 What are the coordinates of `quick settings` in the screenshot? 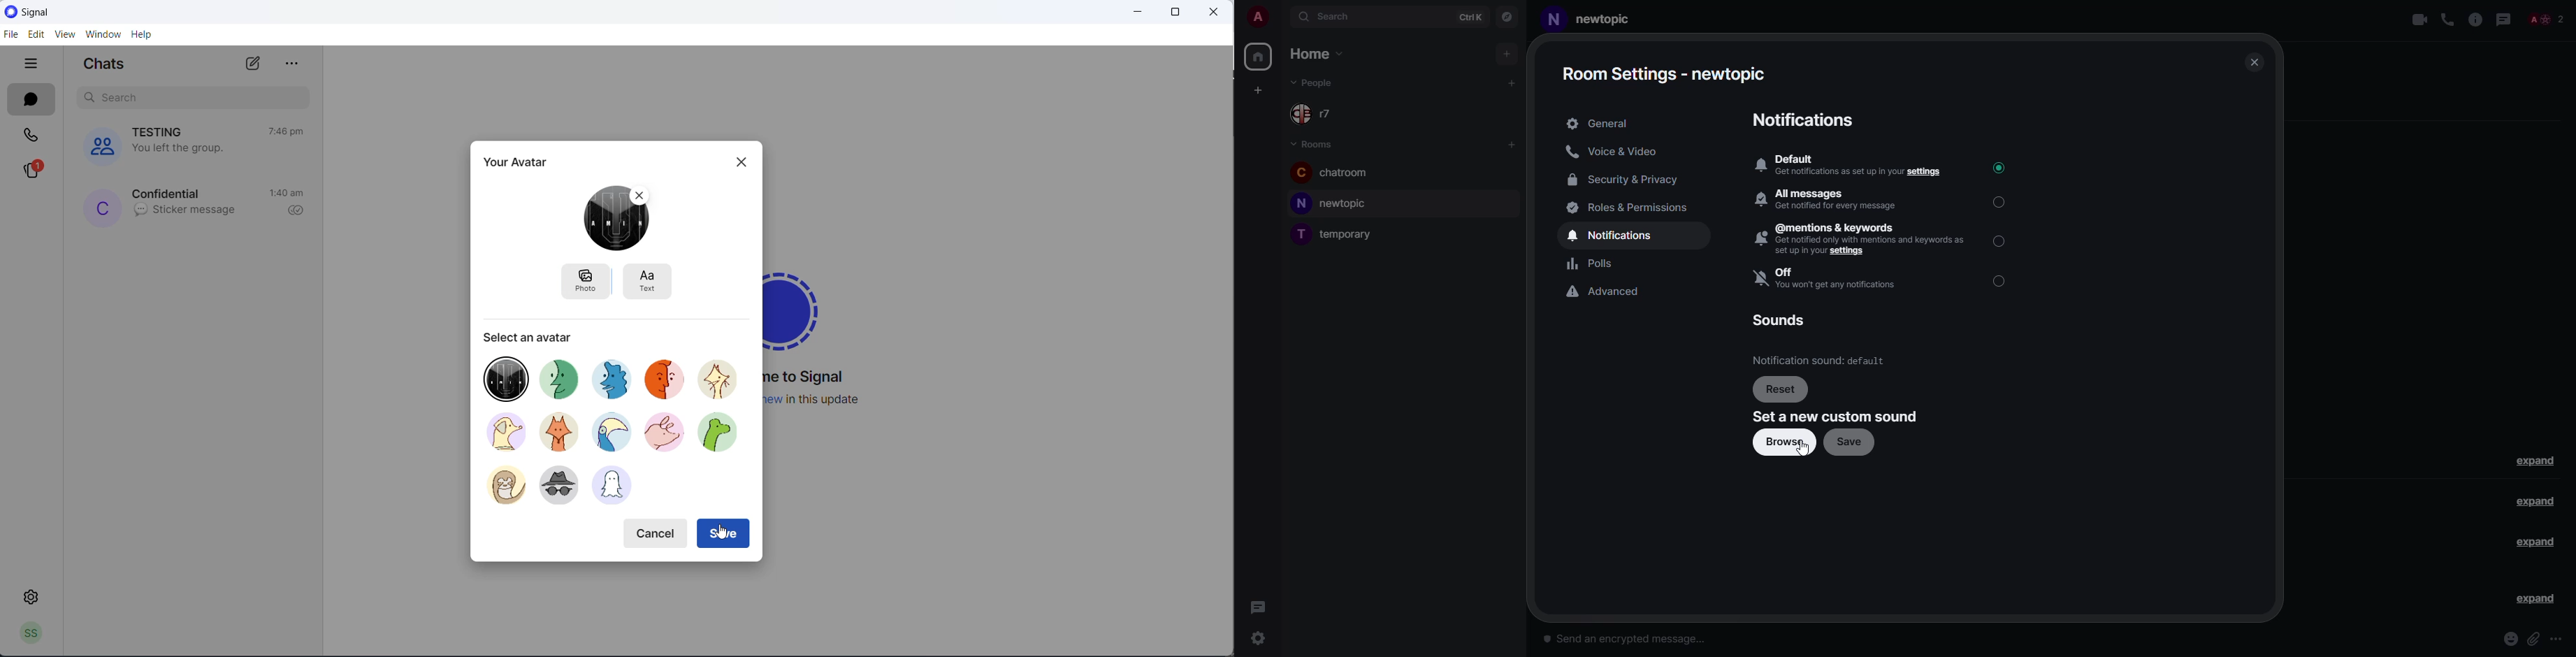 It's located at (1257, 639).